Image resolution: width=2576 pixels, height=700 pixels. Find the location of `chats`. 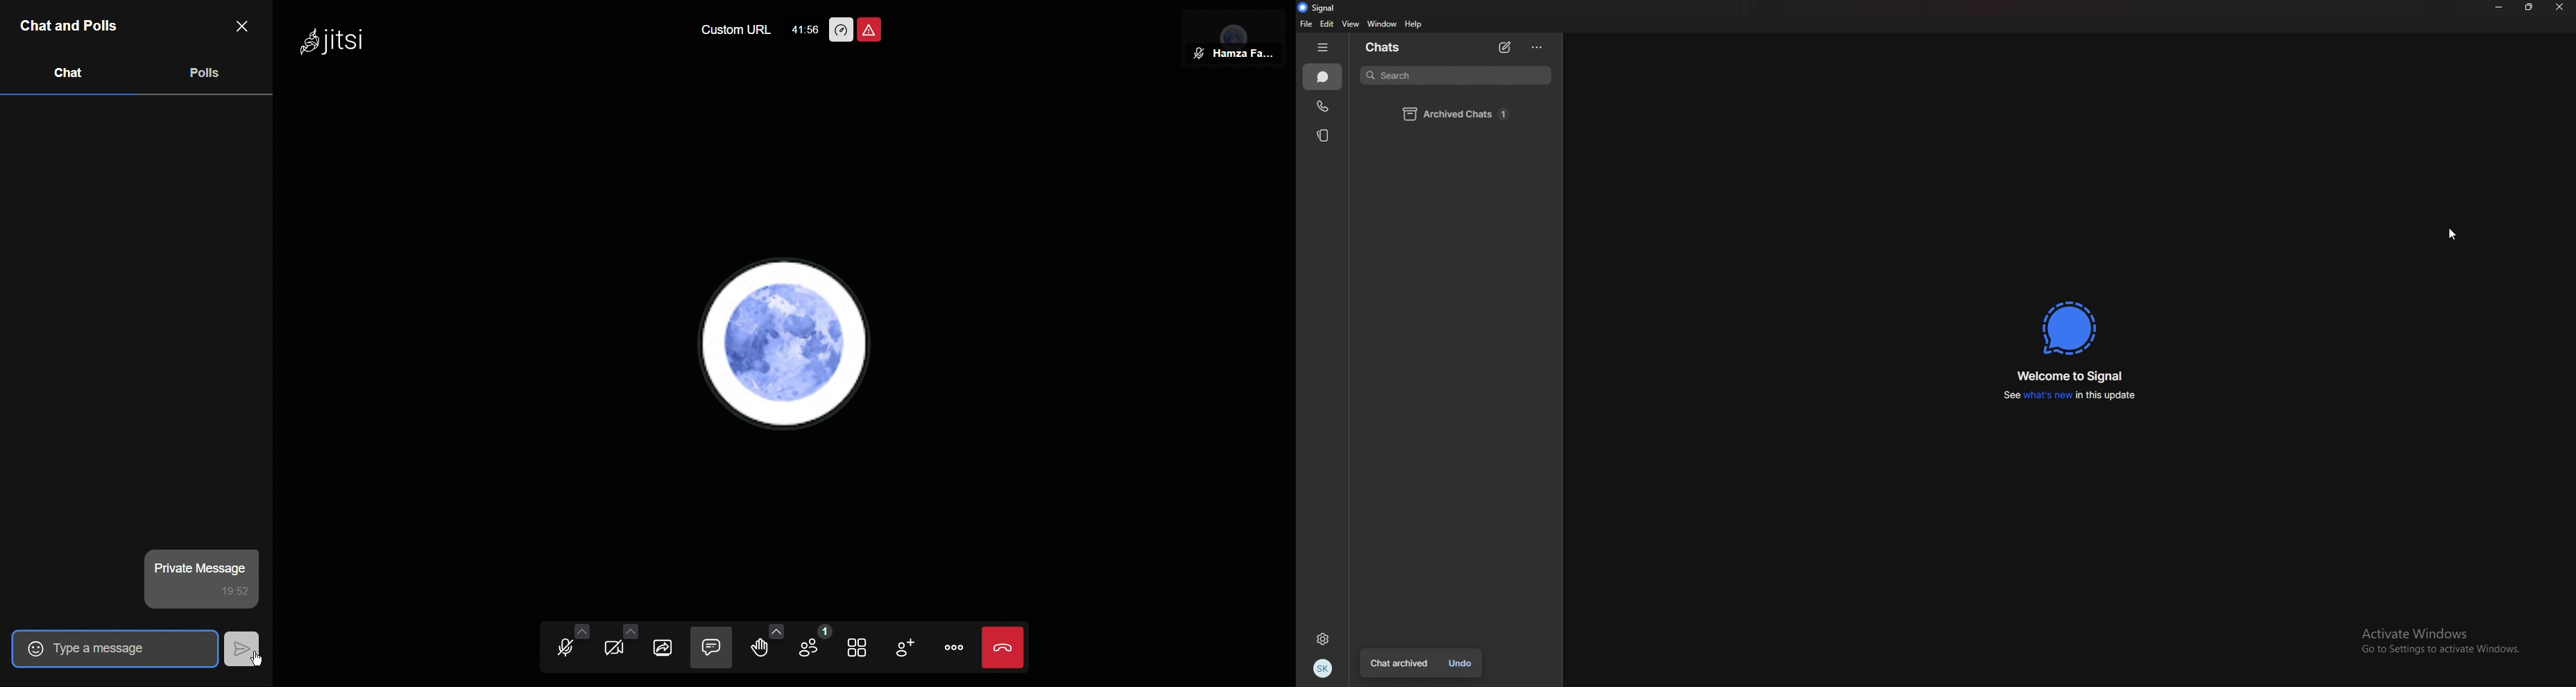

chats is located at coordinates (1390, 47).